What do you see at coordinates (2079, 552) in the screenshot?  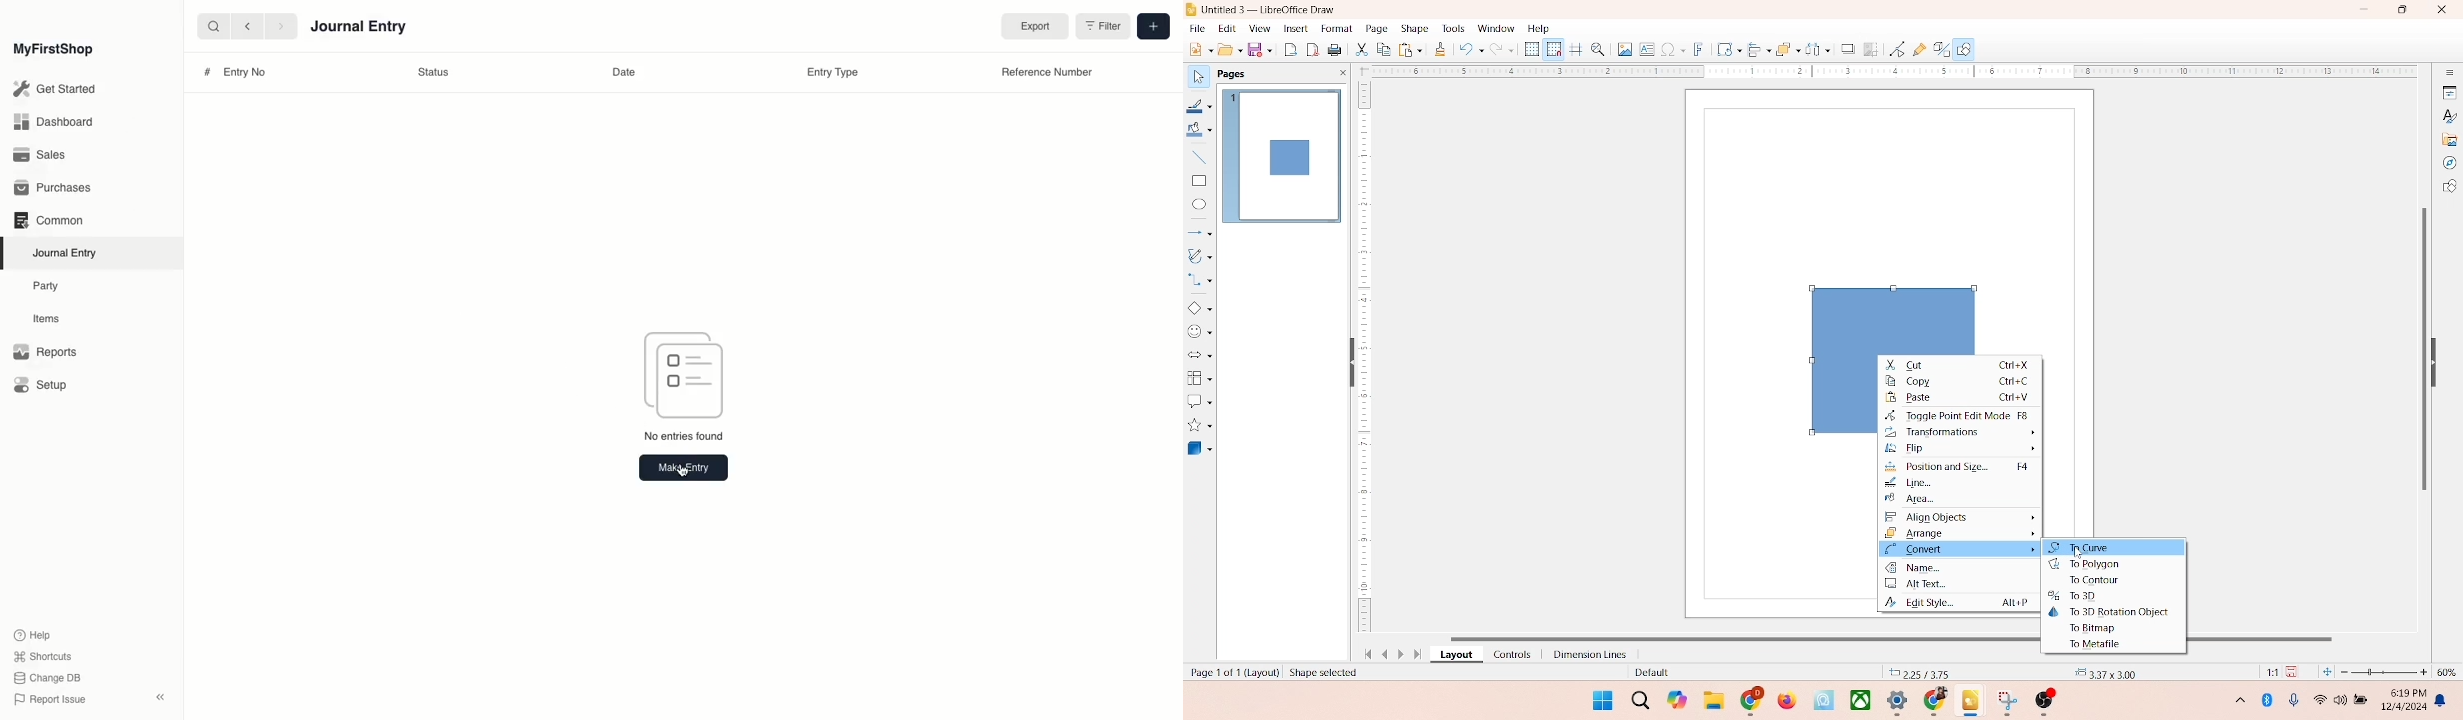 I see `cursor` at bounding box center [2079, 552].